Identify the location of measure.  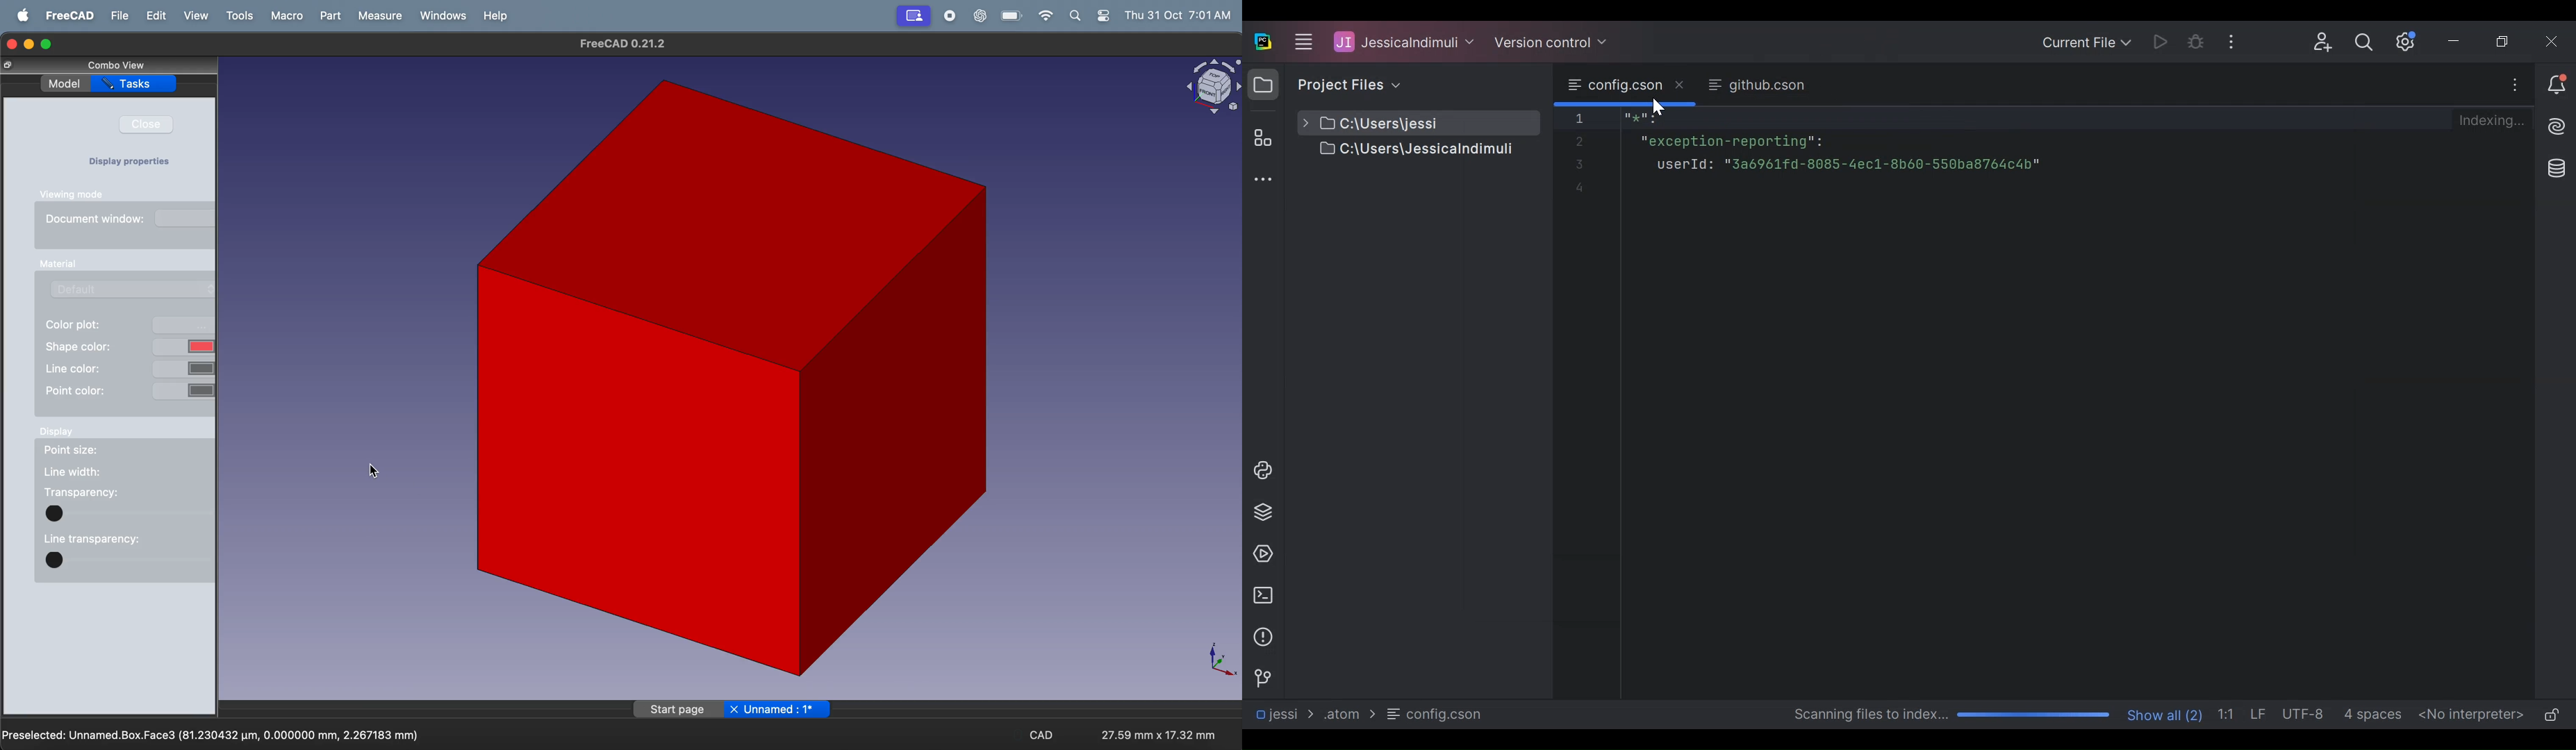
(379, 17).